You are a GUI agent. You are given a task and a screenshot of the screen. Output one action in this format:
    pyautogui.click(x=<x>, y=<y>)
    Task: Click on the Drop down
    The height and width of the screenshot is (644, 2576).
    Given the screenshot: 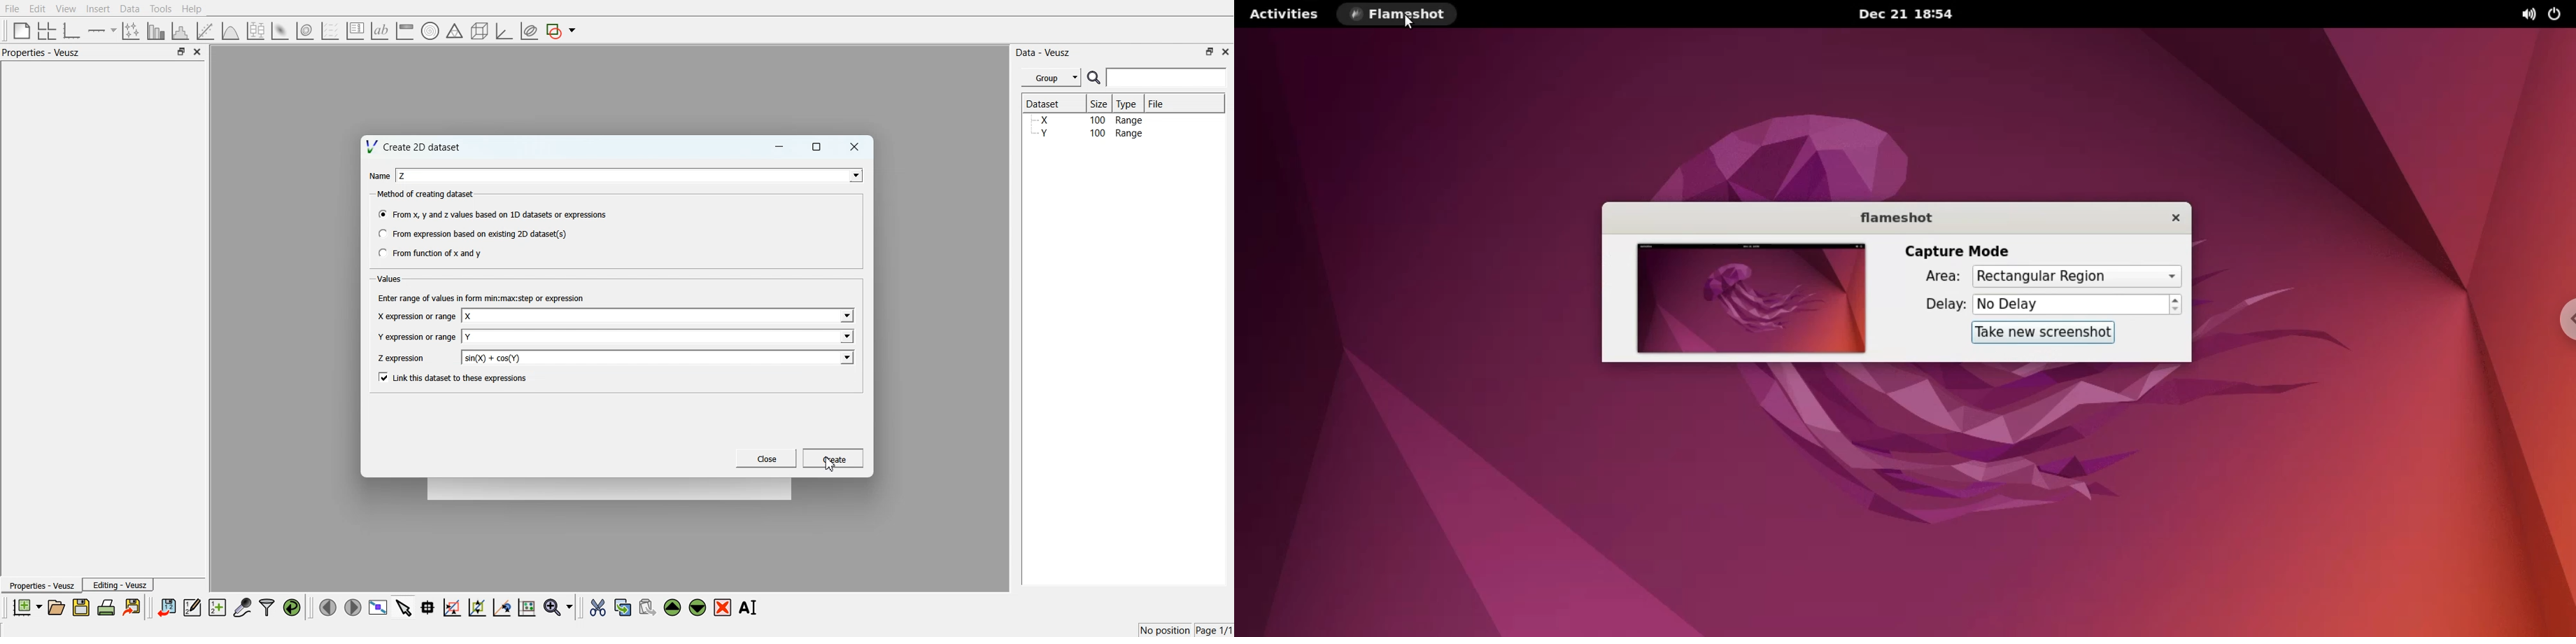 What is the action you would take?
    pyautogui.click(x=853, y=175)
    